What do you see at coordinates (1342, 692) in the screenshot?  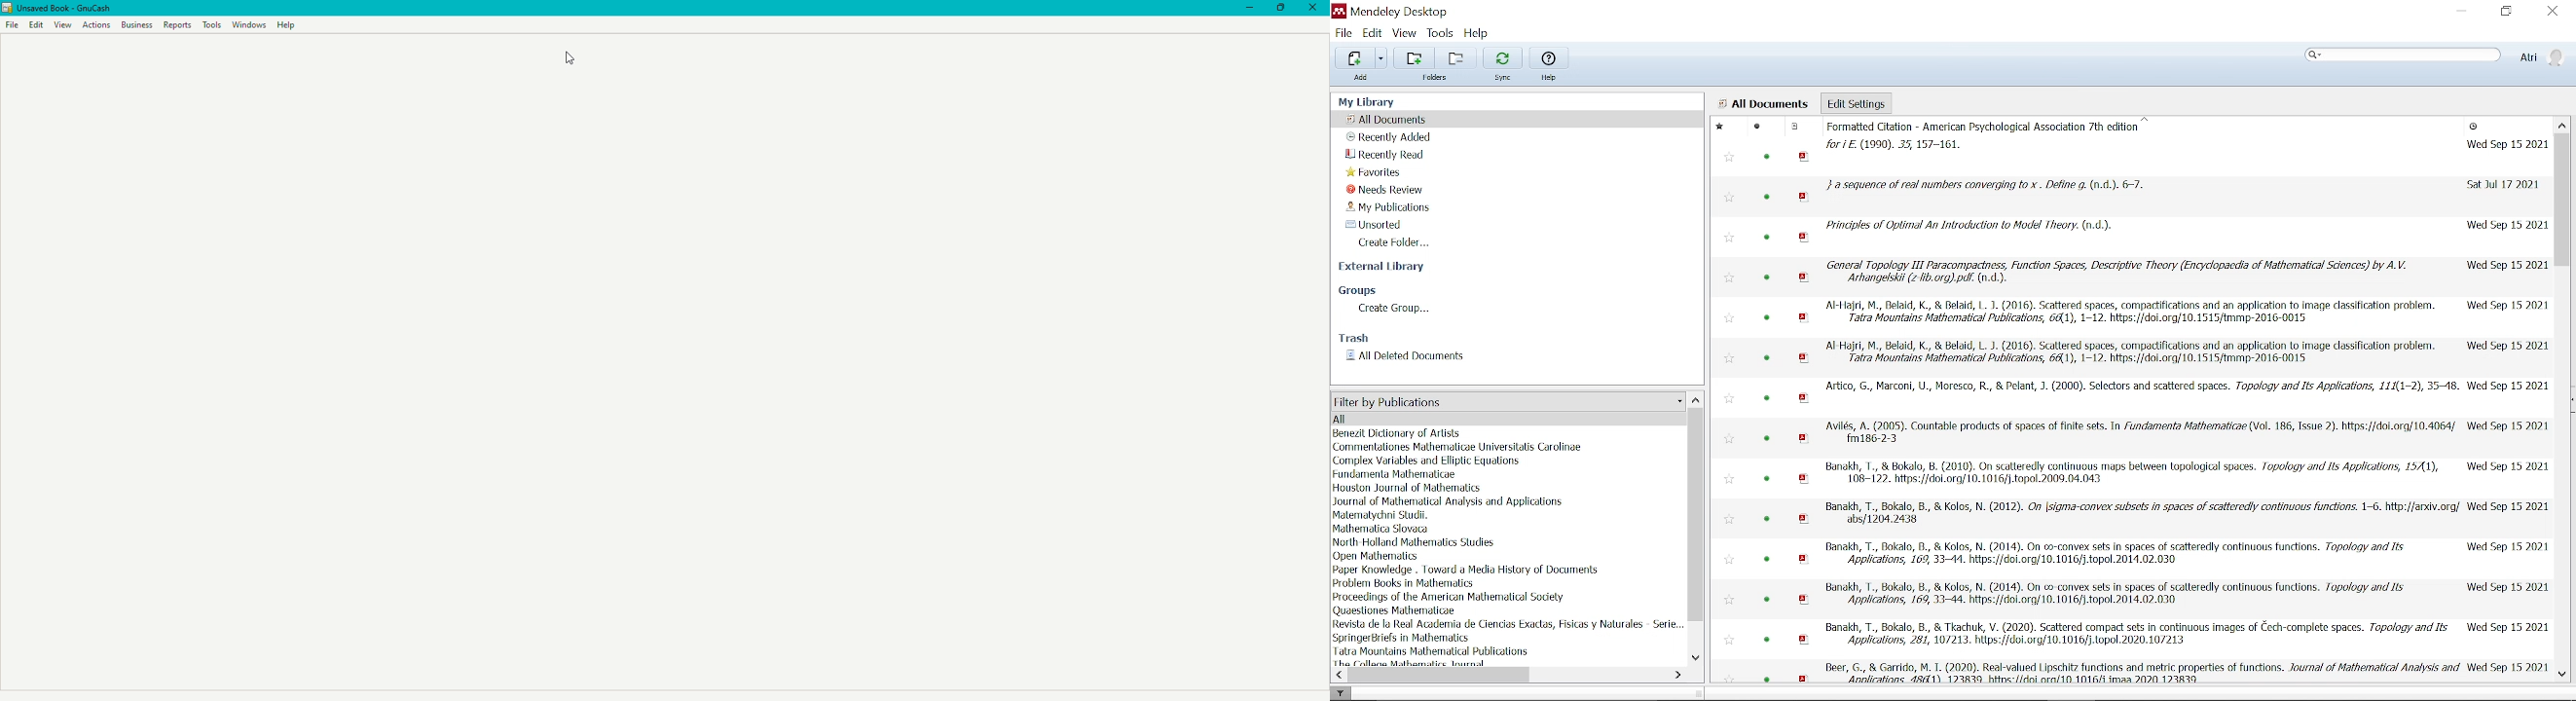 I see `Filter` at bounding box center [1342, 692].